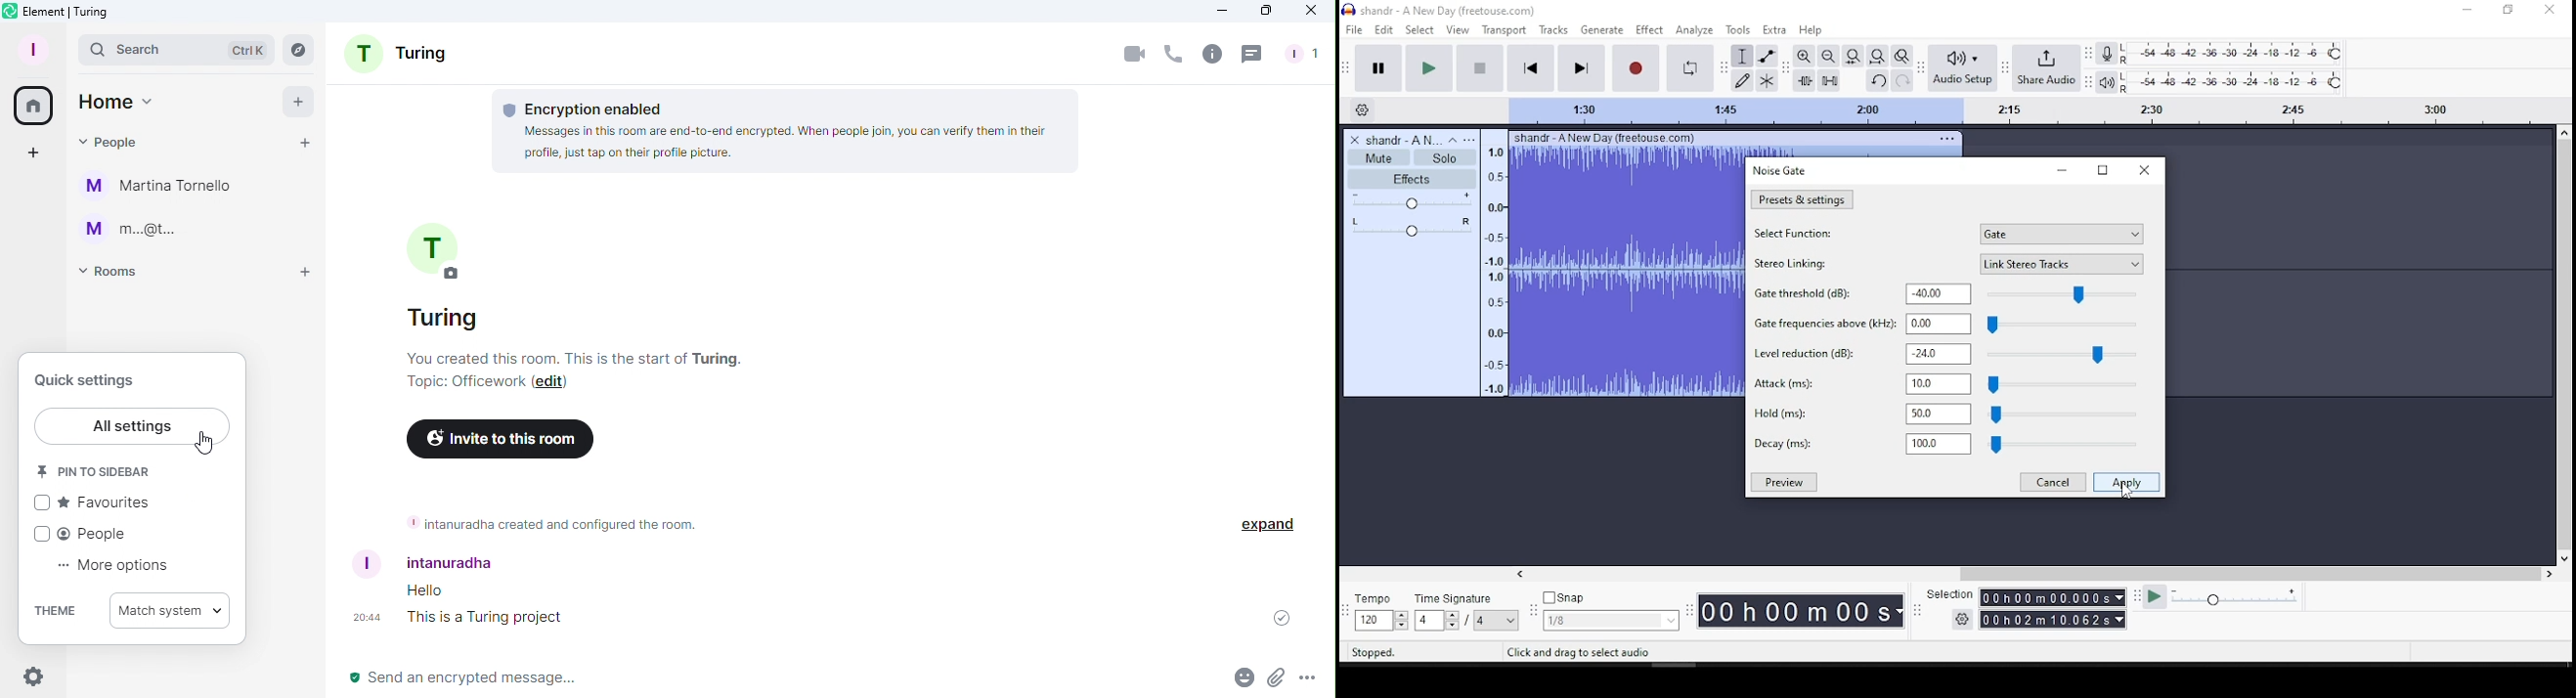 This screenshot has width=2576, height=700. What do you see at coordinates (1554, 30) in the screenshot?
I see `tracks` at bounding box center [1554, 30].